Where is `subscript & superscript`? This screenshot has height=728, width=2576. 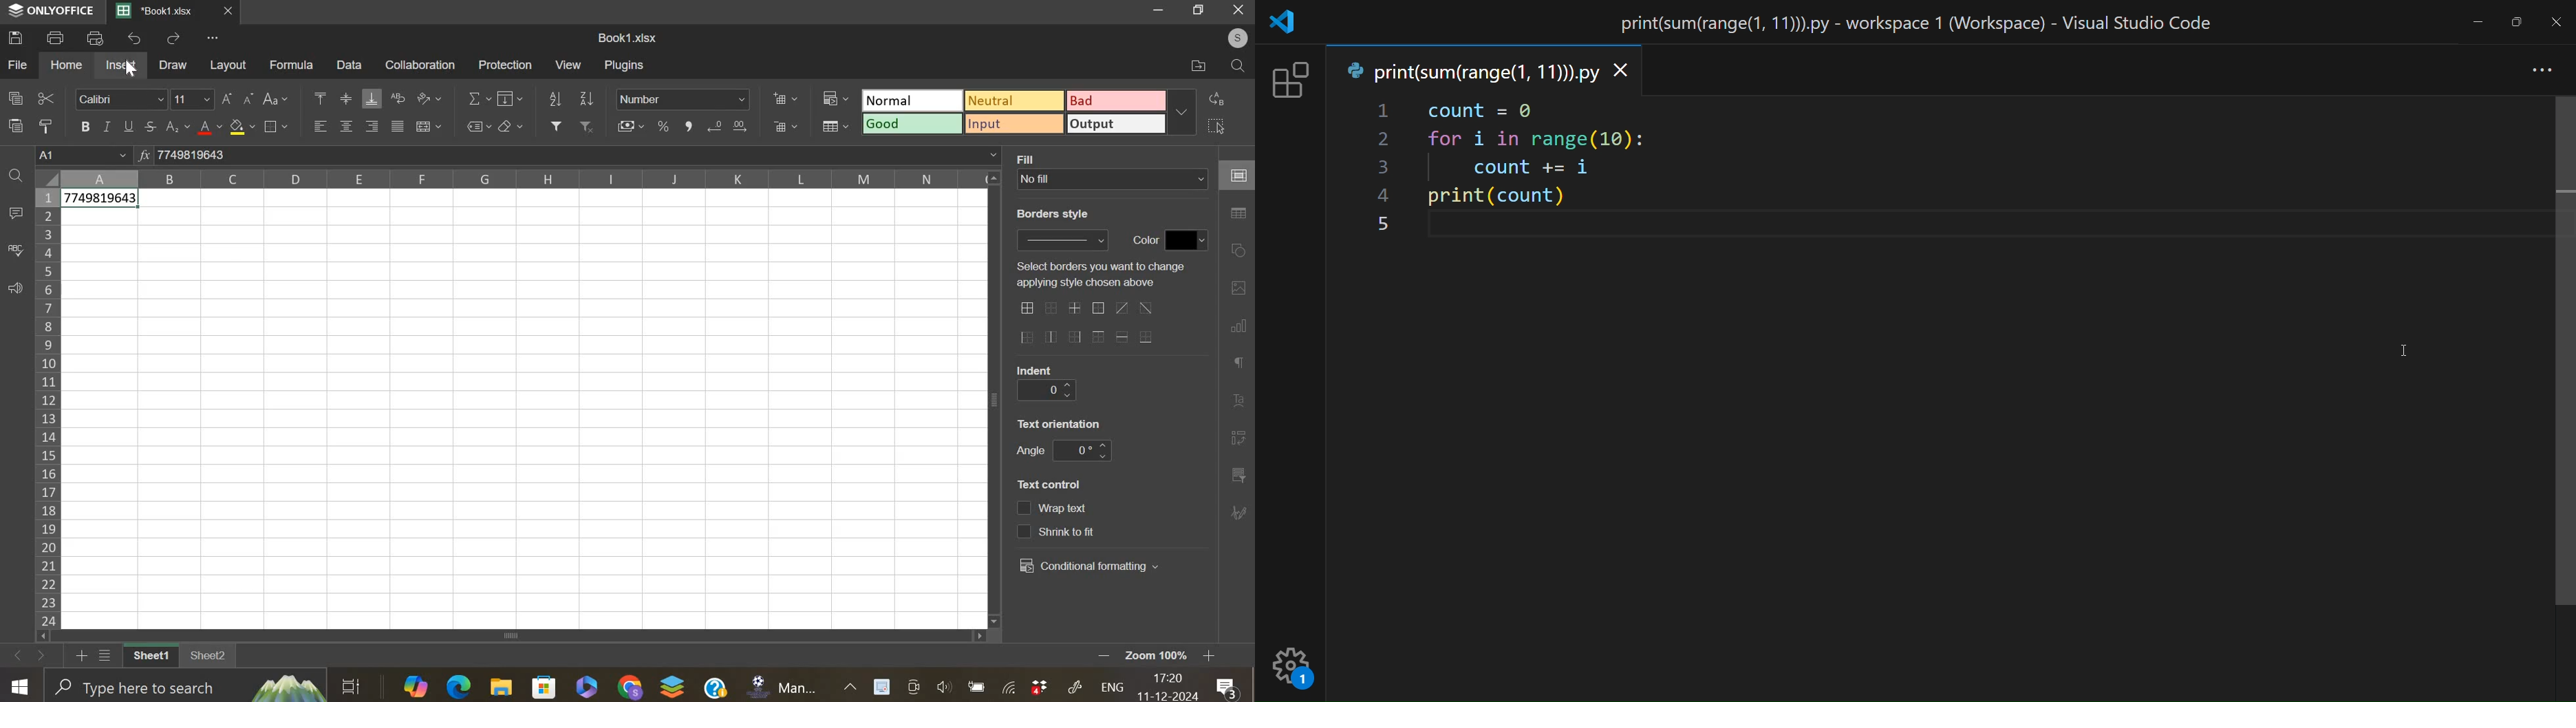
subscript & superscript is located at coordinates (180, 127).